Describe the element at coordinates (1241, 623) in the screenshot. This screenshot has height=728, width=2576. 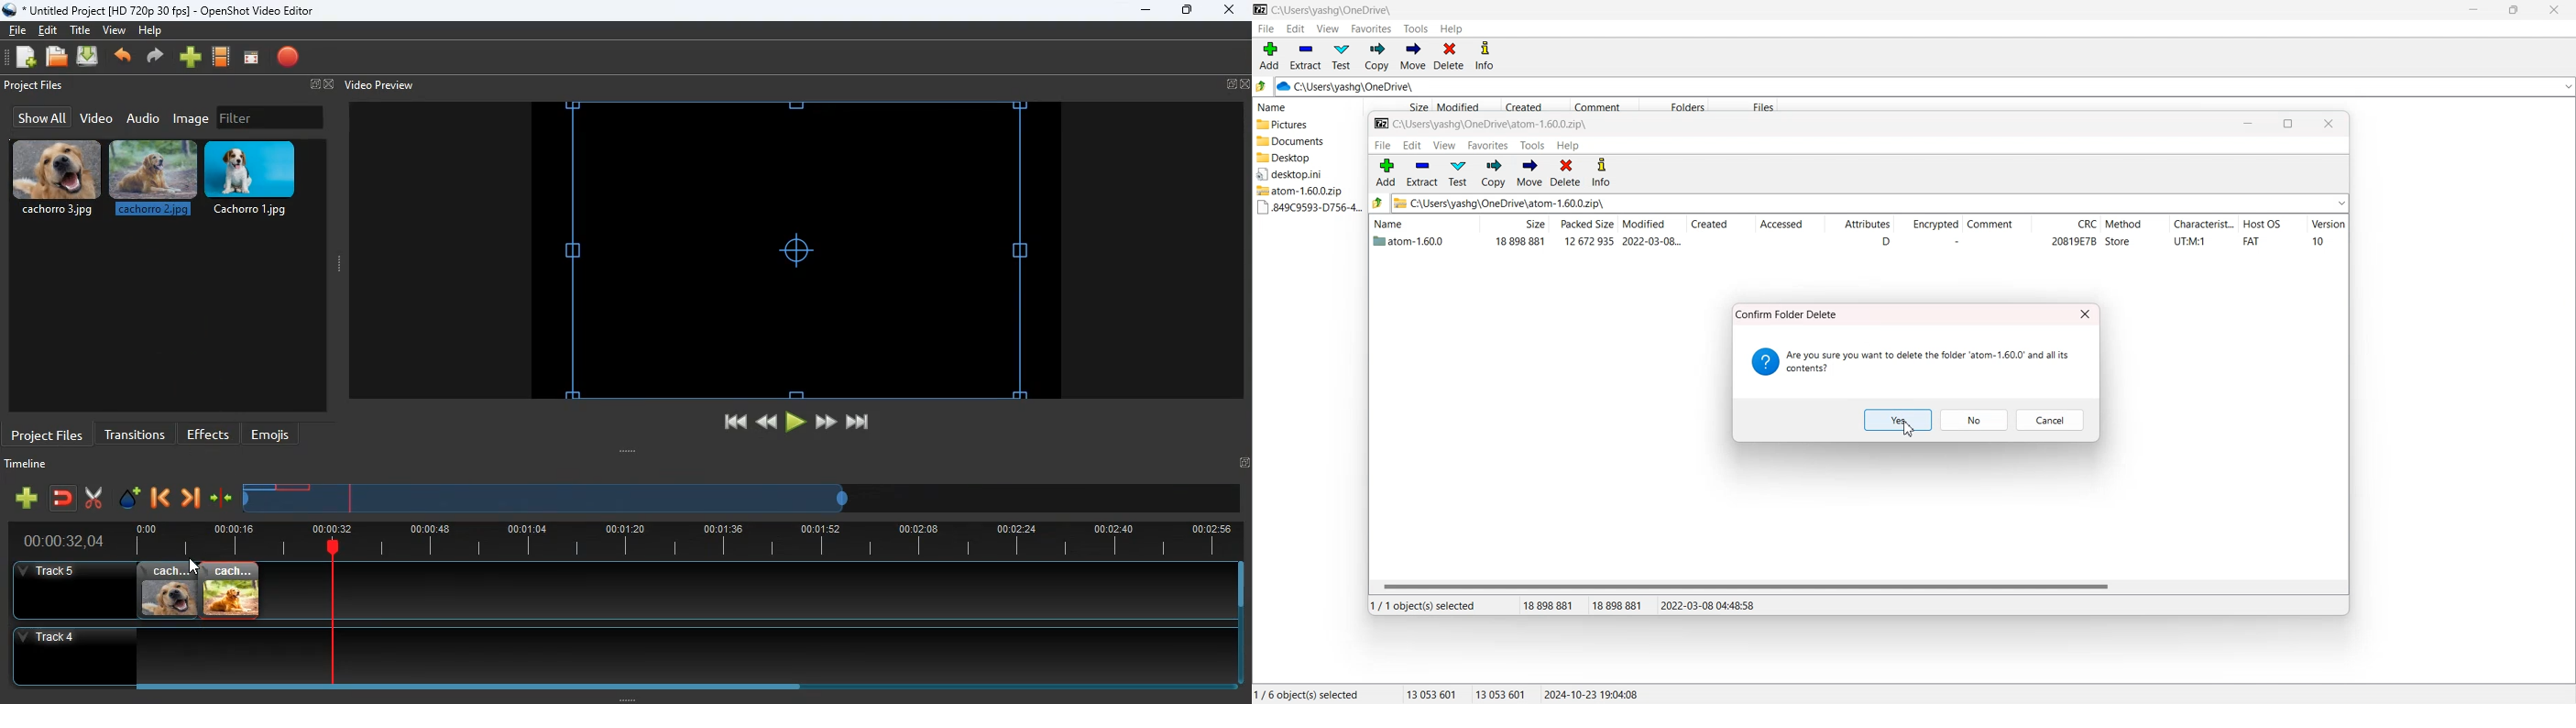
I see `Vertical slide bar` at that location.